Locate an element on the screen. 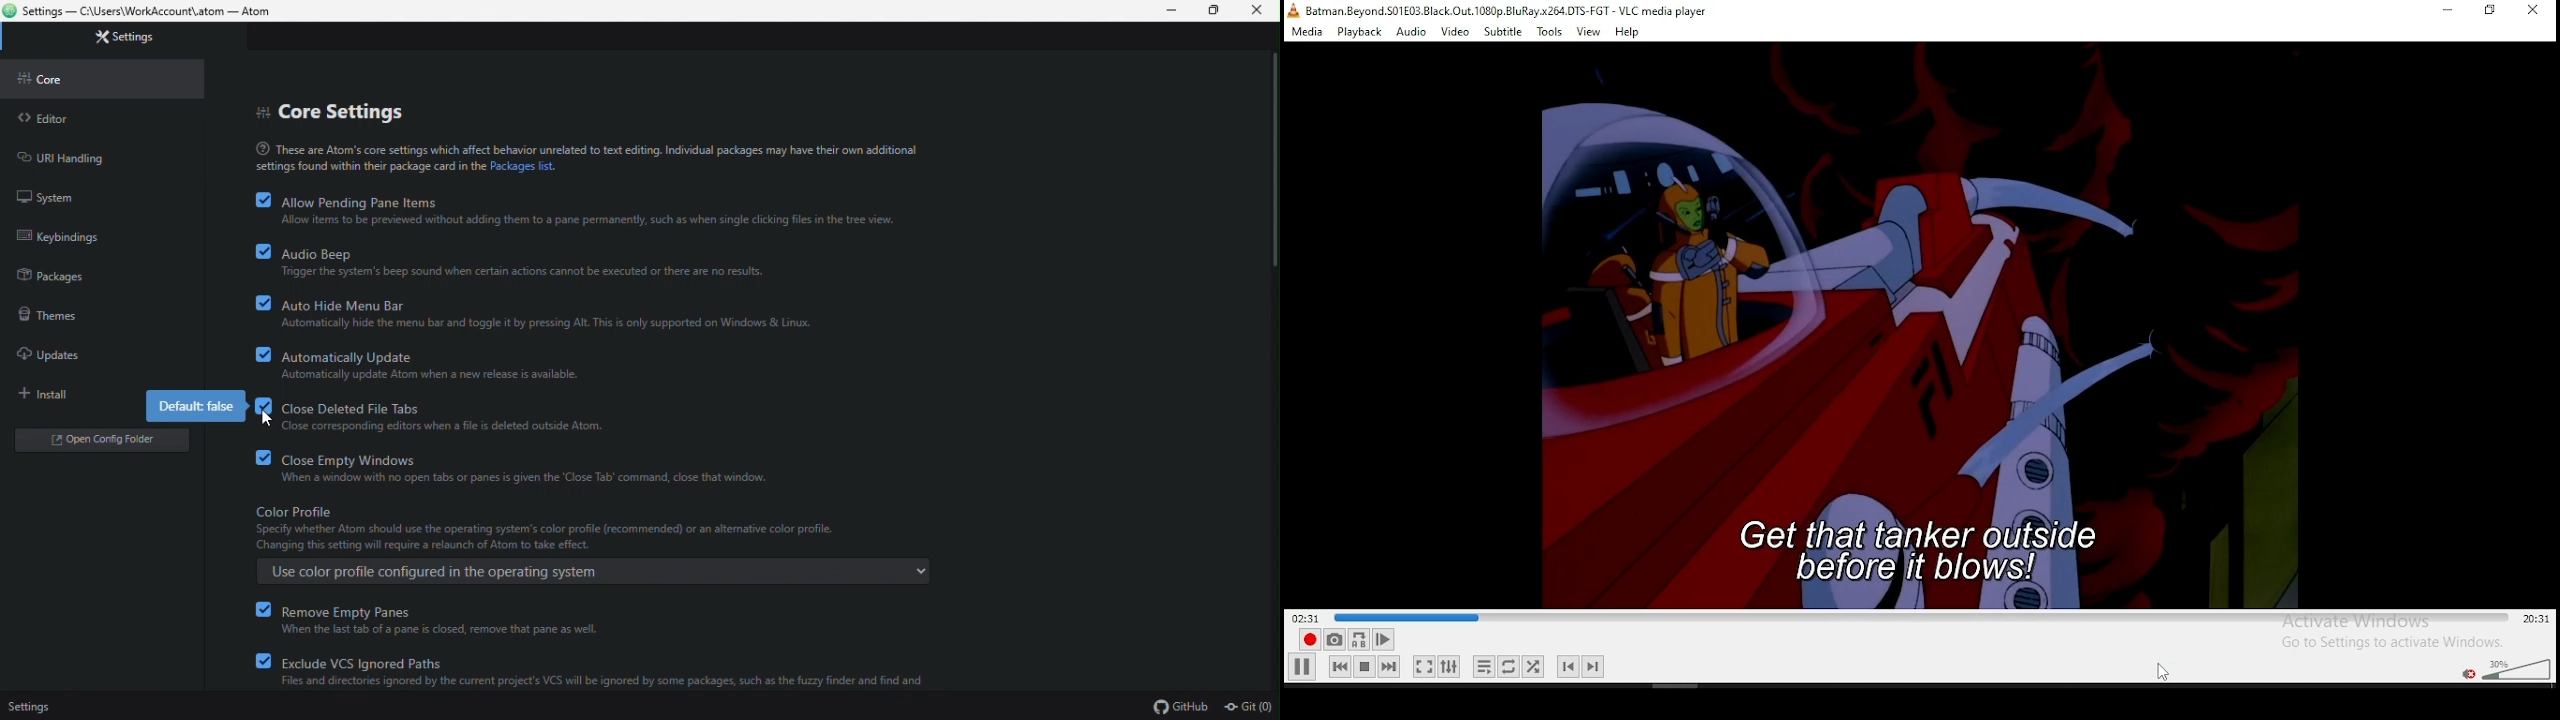 The image size is (2576, 728). close deleted file tabs is located at coordinates (443, 418).